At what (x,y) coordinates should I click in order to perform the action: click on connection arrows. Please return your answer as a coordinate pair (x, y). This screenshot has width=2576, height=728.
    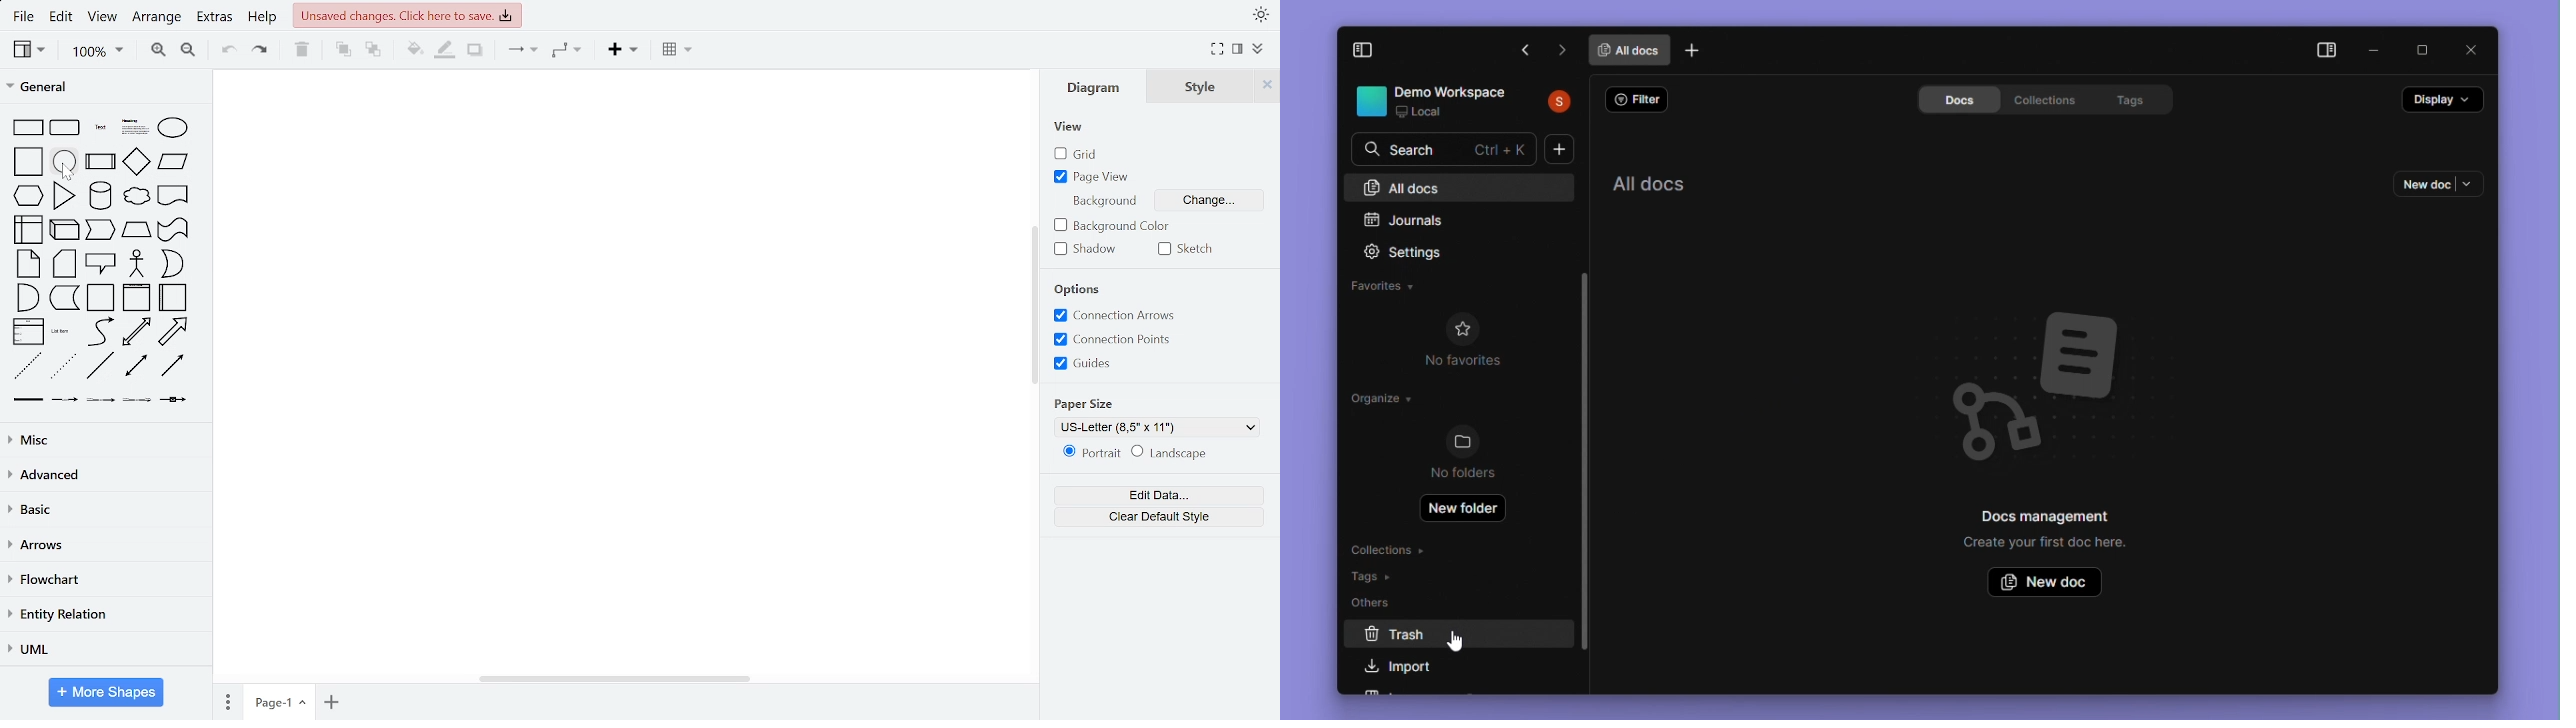
    Looking at the image, I should click on (1118, 315).